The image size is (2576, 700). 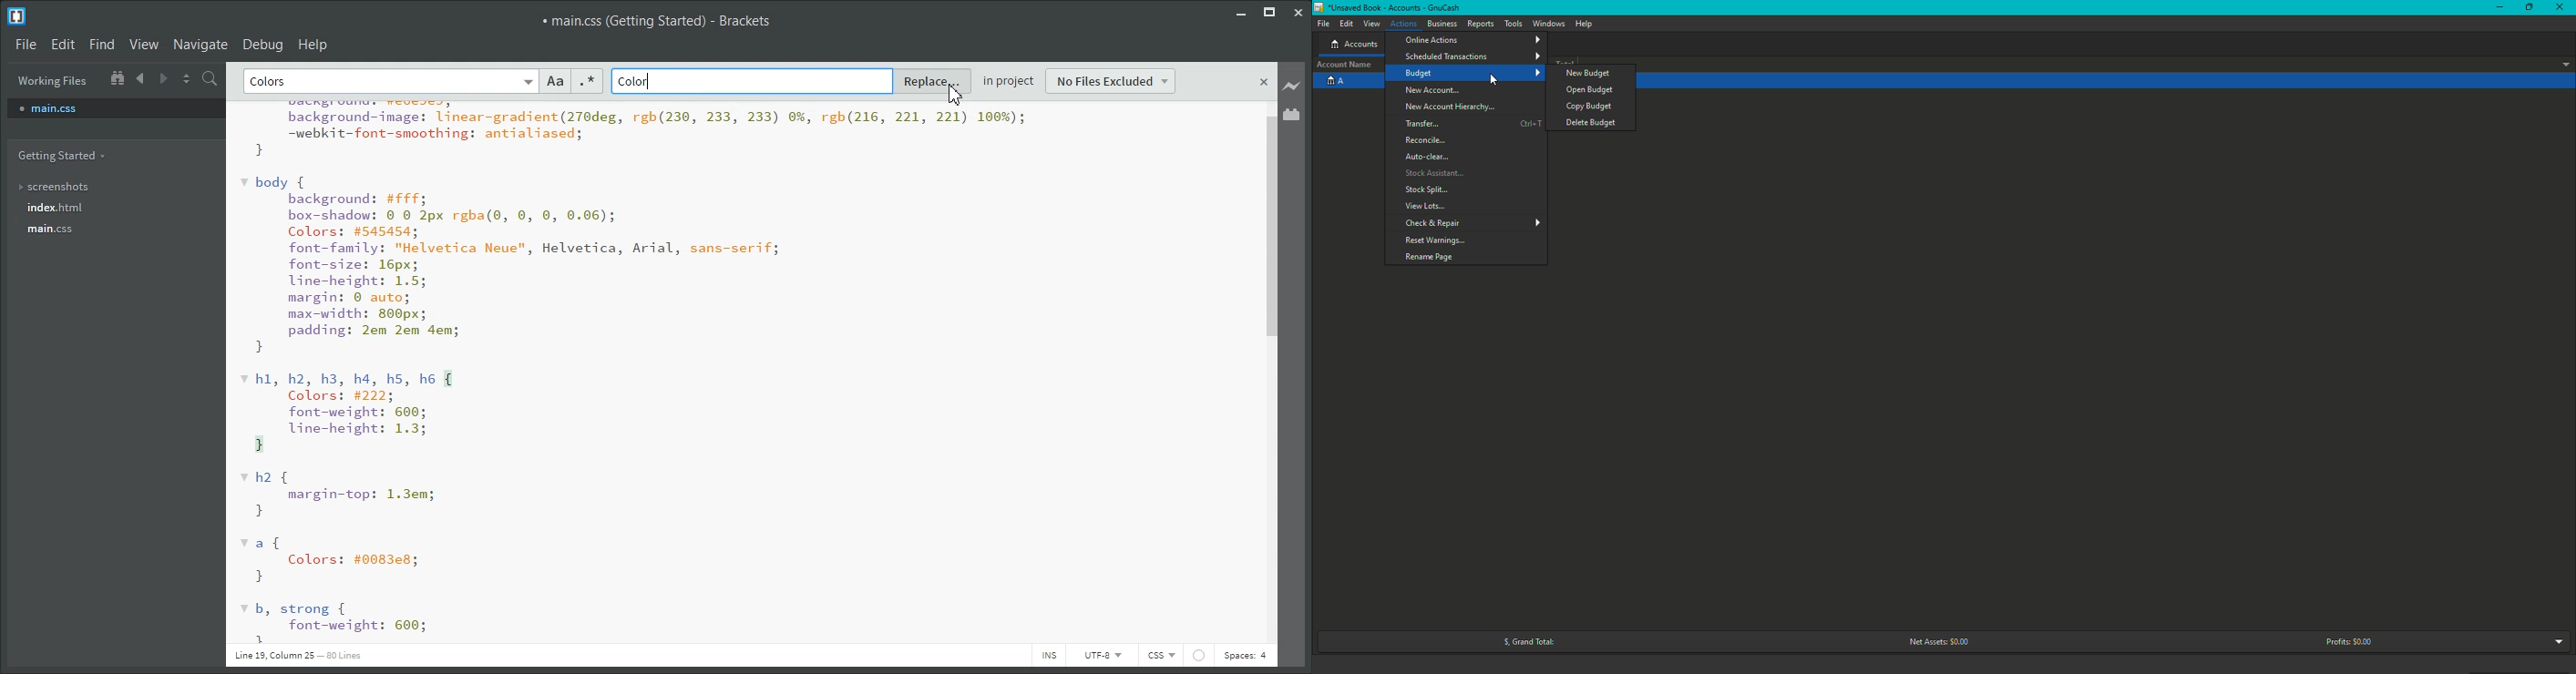 What do you see at coordinates (2562, 7) in the screenshot?
I see `Close` at bounding box center [2562, 7].